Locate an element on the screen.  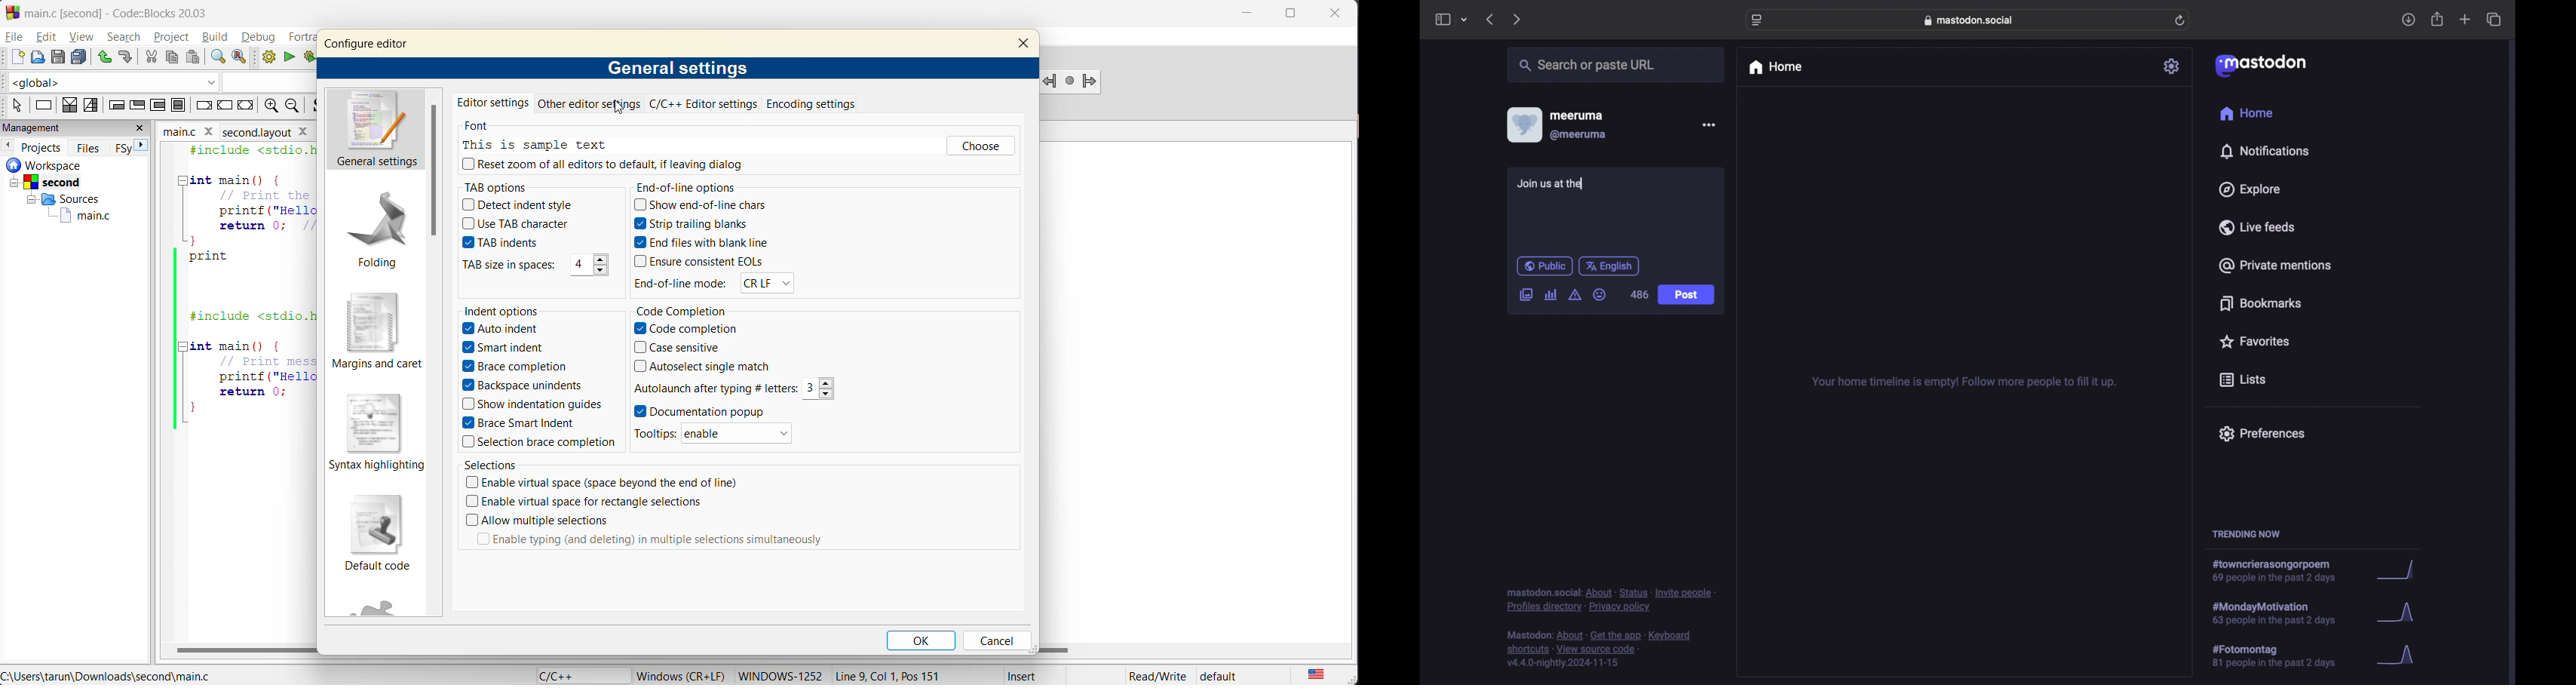
next is located at coordinates (1518, 19).